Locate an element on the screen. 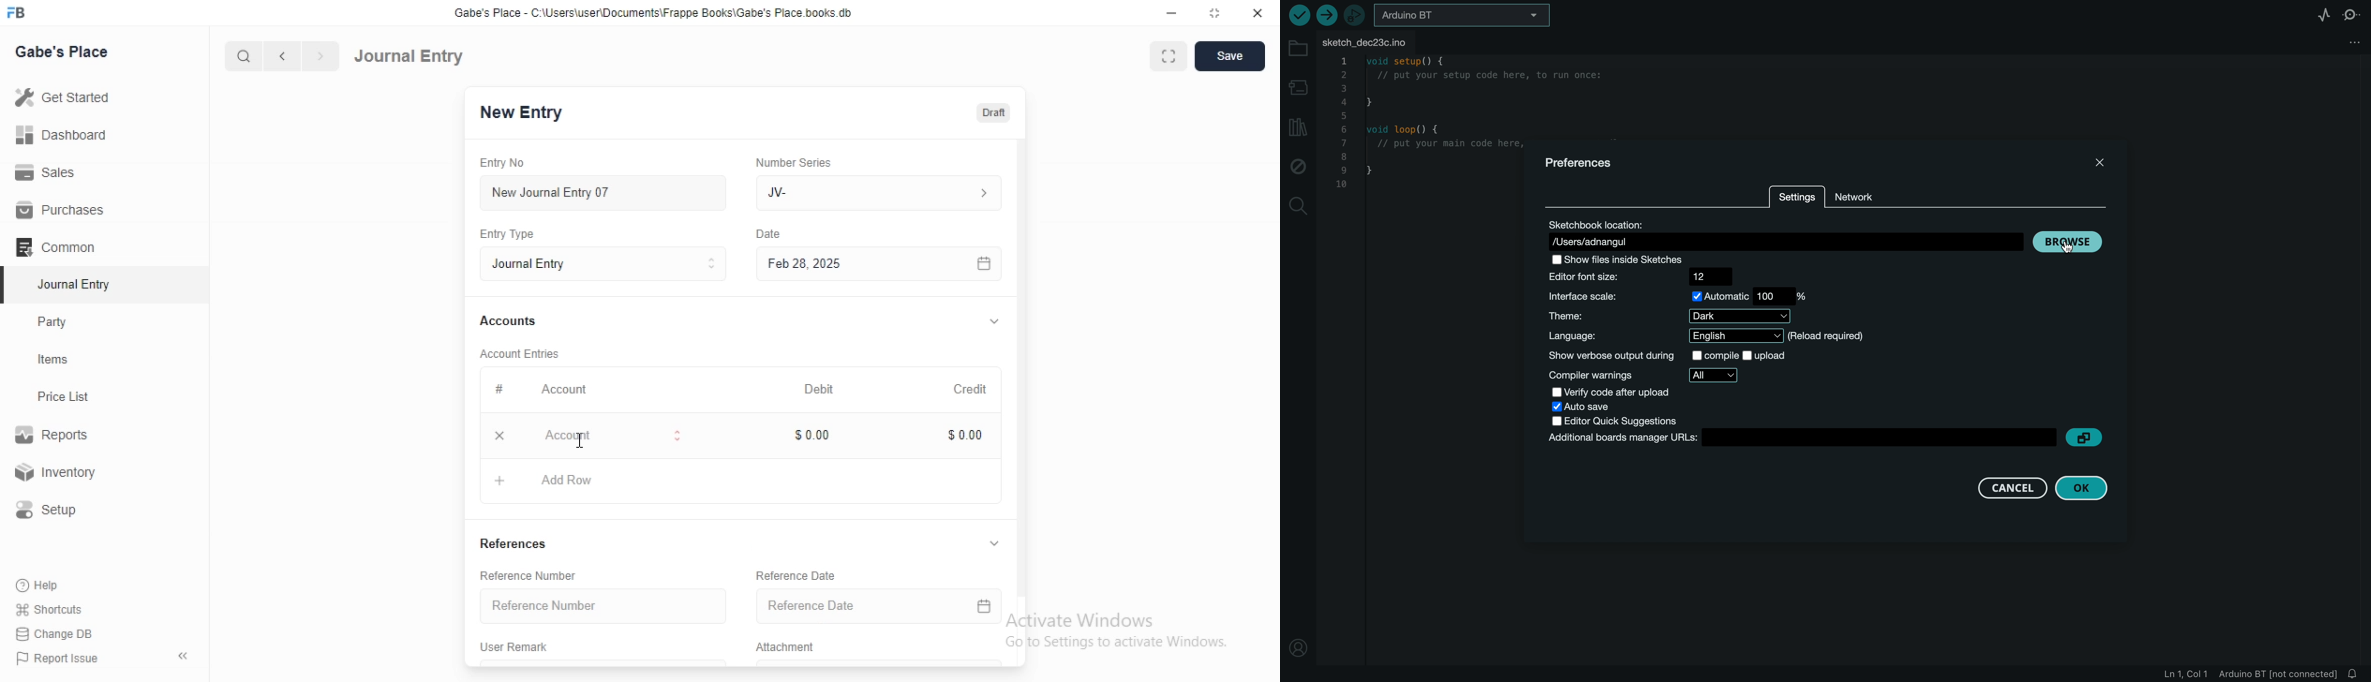  Price List is located at coordinates (62, 397).